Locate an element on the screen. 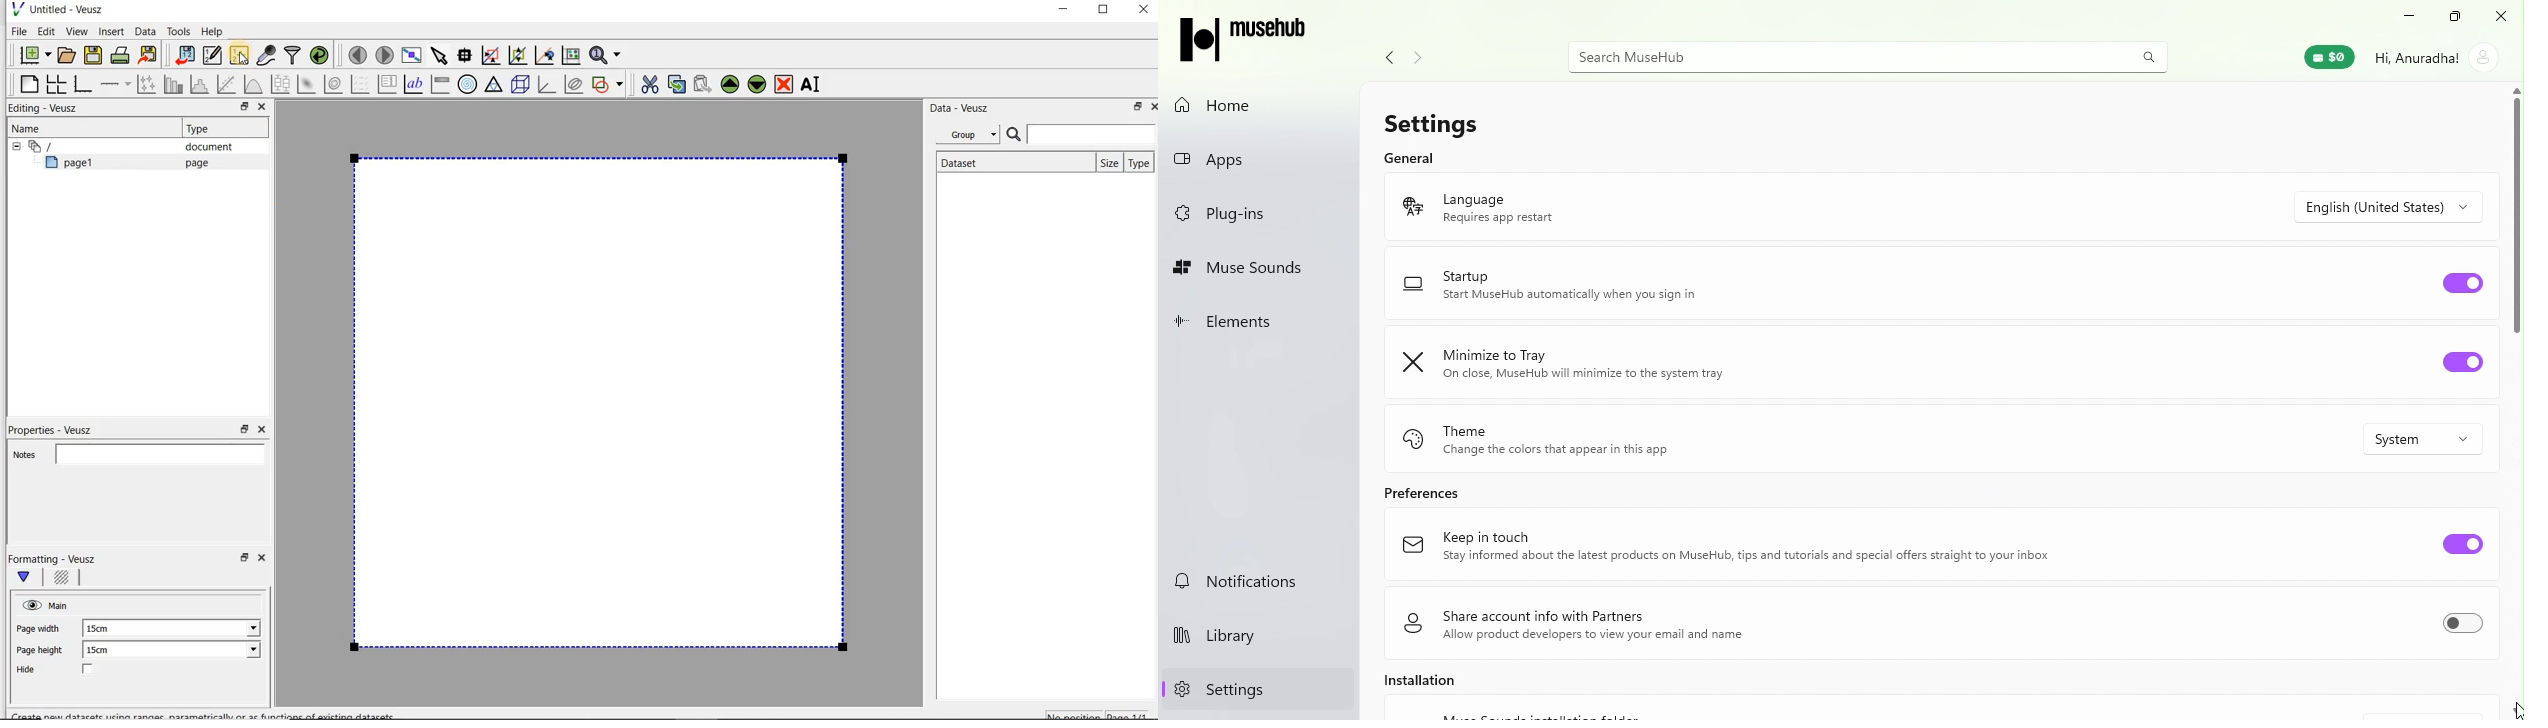  plot box plots is located at coordinates (280, 85).